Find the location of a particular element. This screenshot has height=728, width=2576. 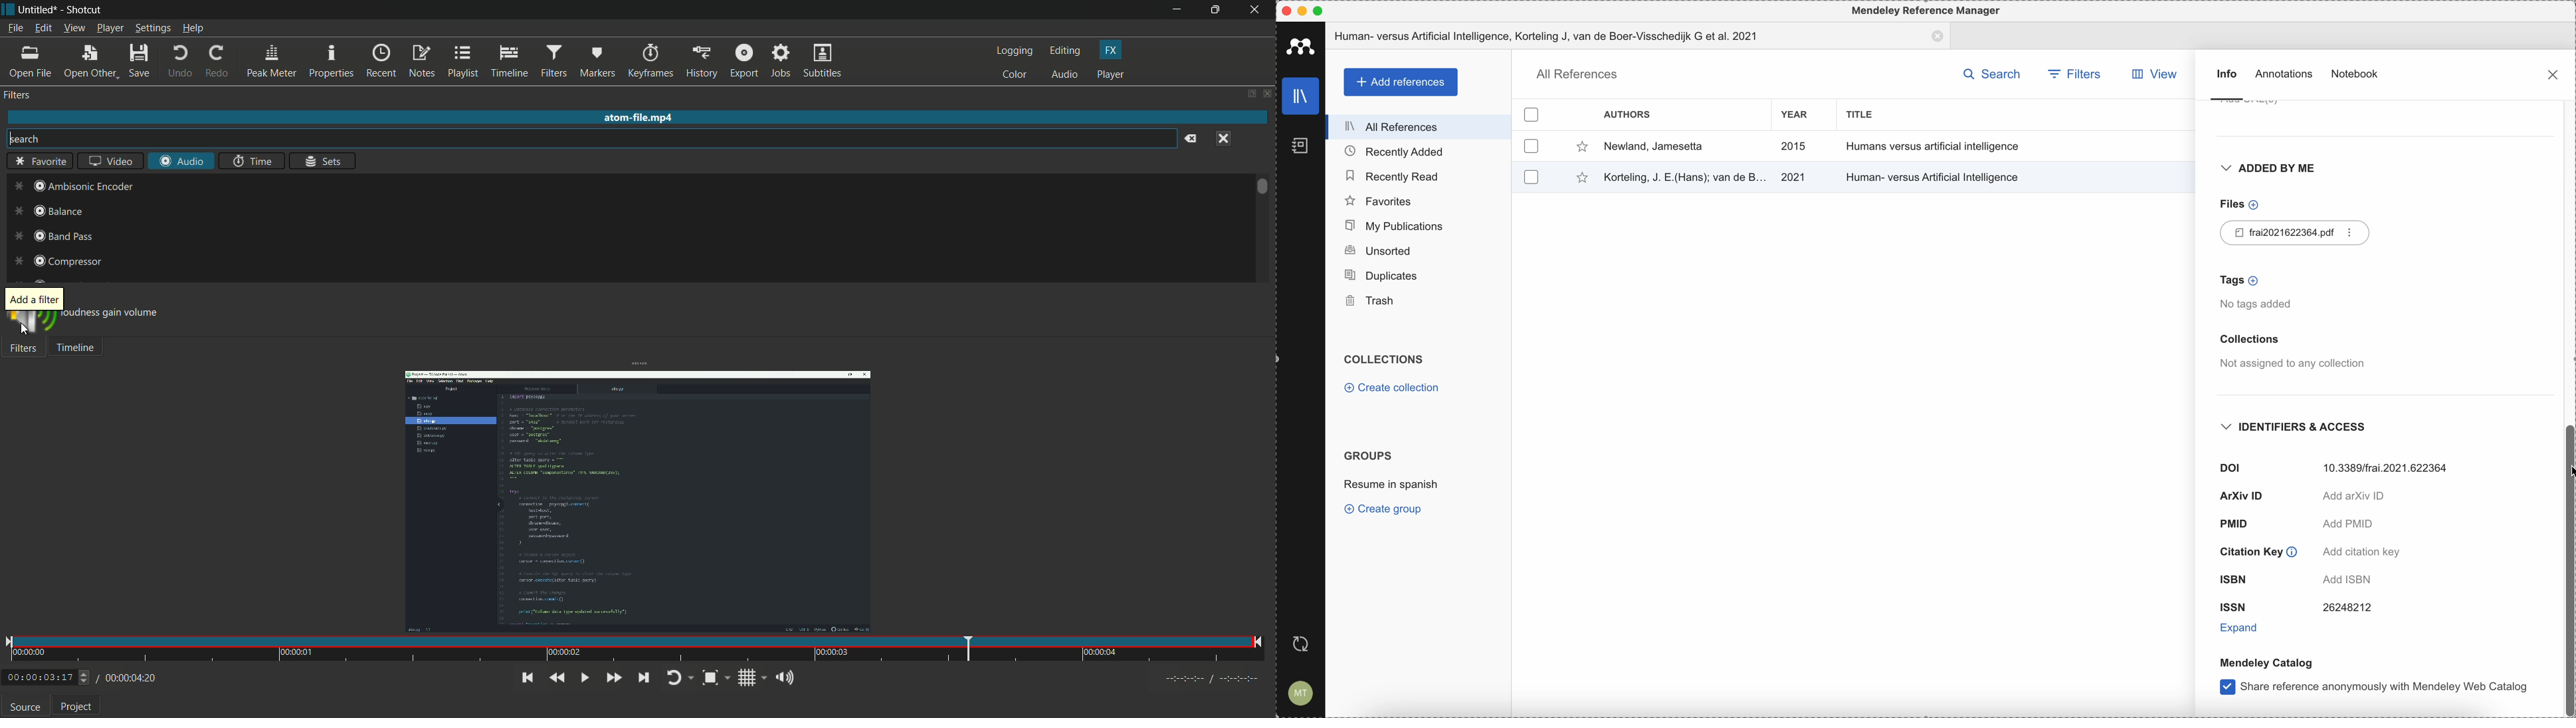

Korteling, J.E(Hans); van de B. is located at coordinates (1682, 176).